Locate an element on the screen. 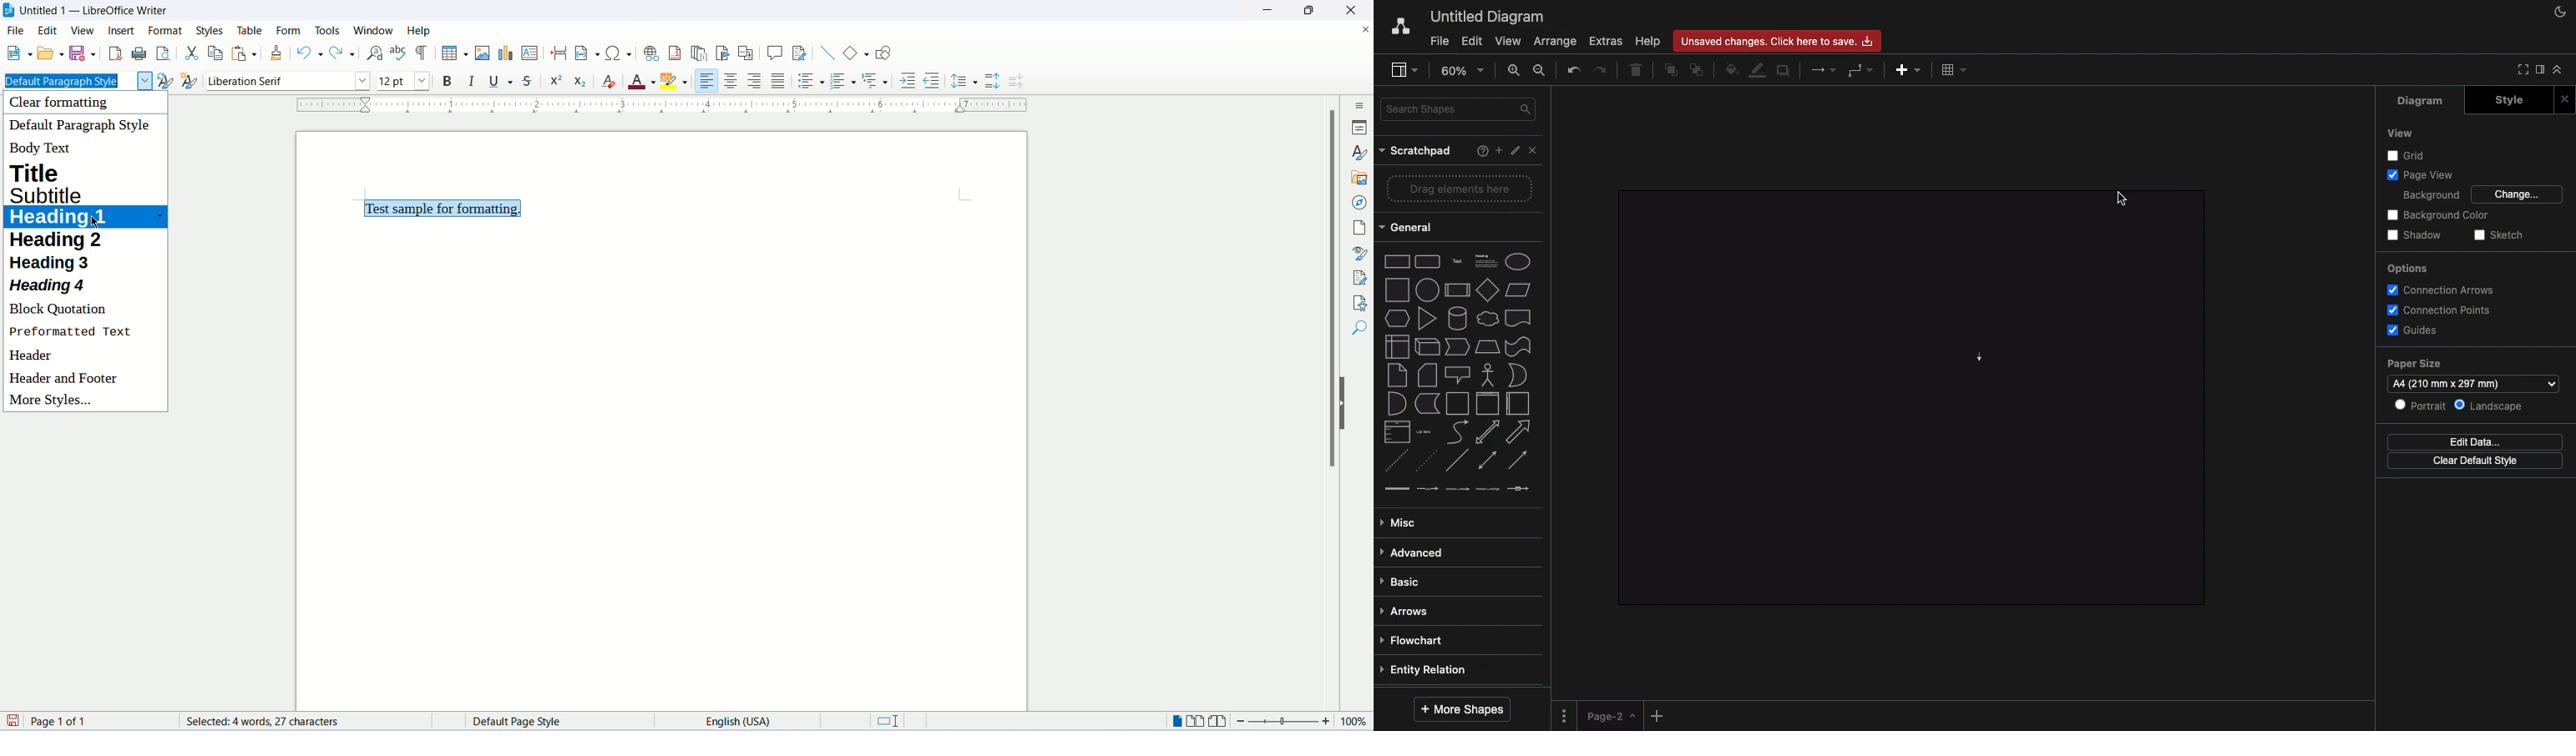  insert line is located at coordinates (826, 51).